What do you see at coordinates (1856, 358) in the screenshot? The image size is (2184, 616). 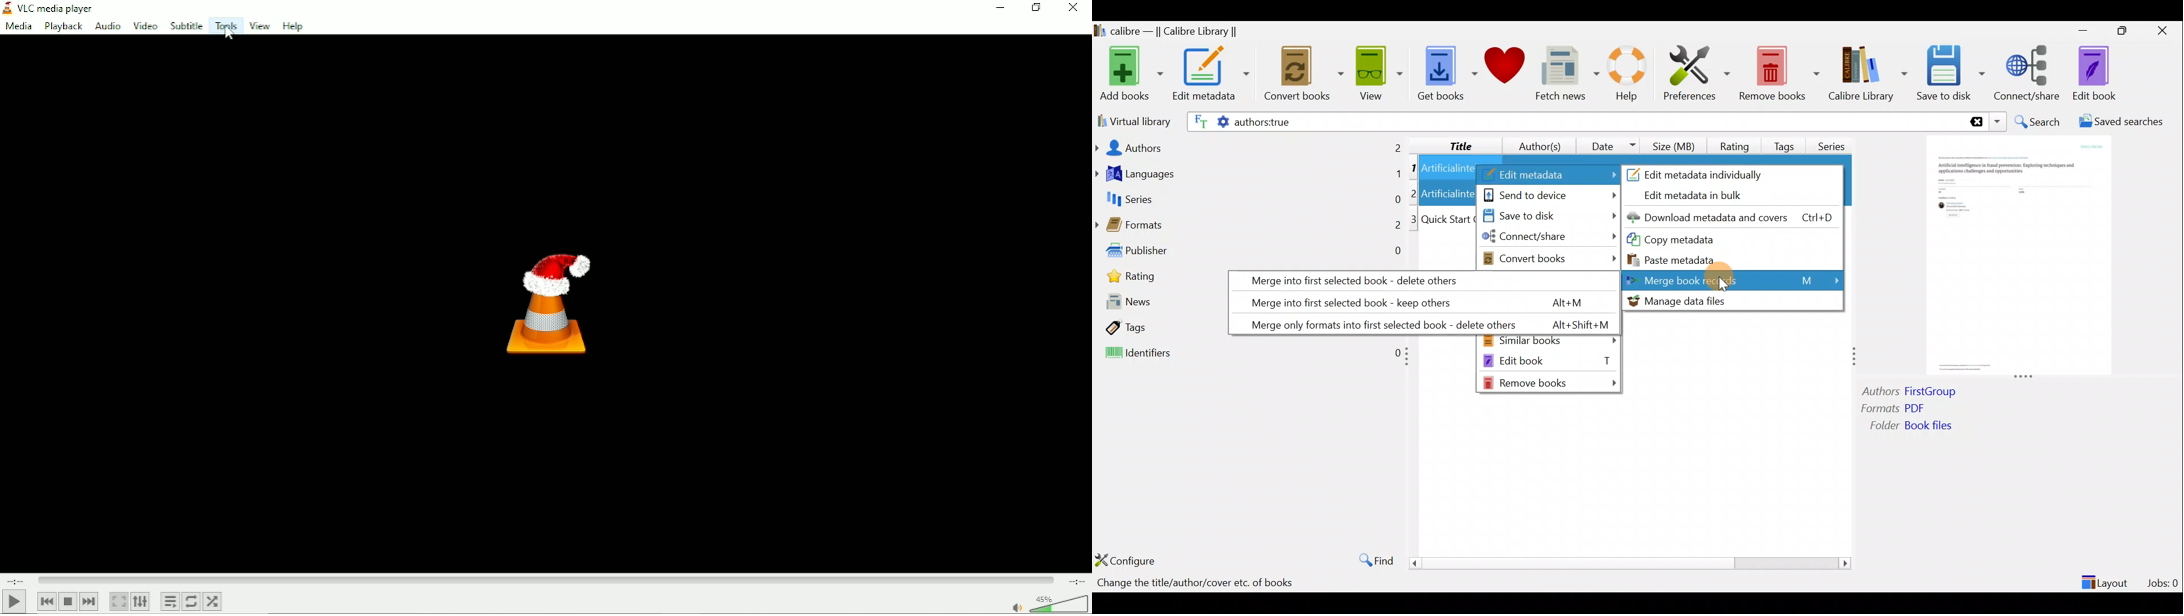 I see `Adjust column to the right` at bounding box center [1856, 358].